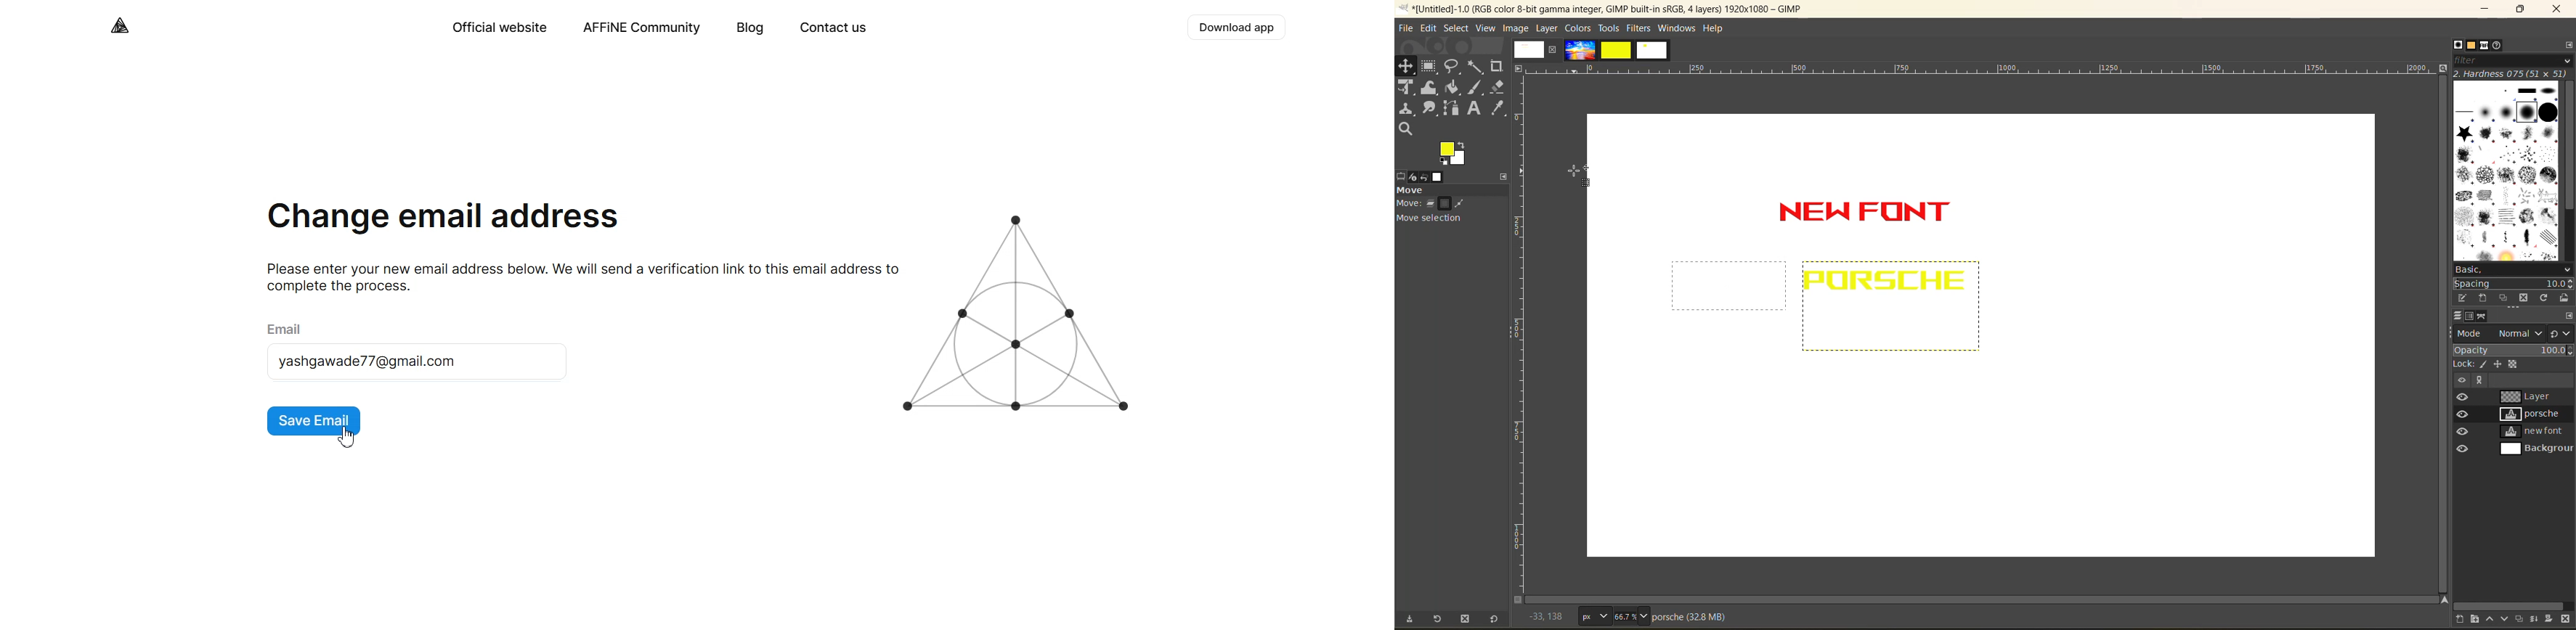  What do you see at coordinates (2510, 604) in the screenshot?
I see `horizontal scroll bar` at bounding box center [2510, 604].